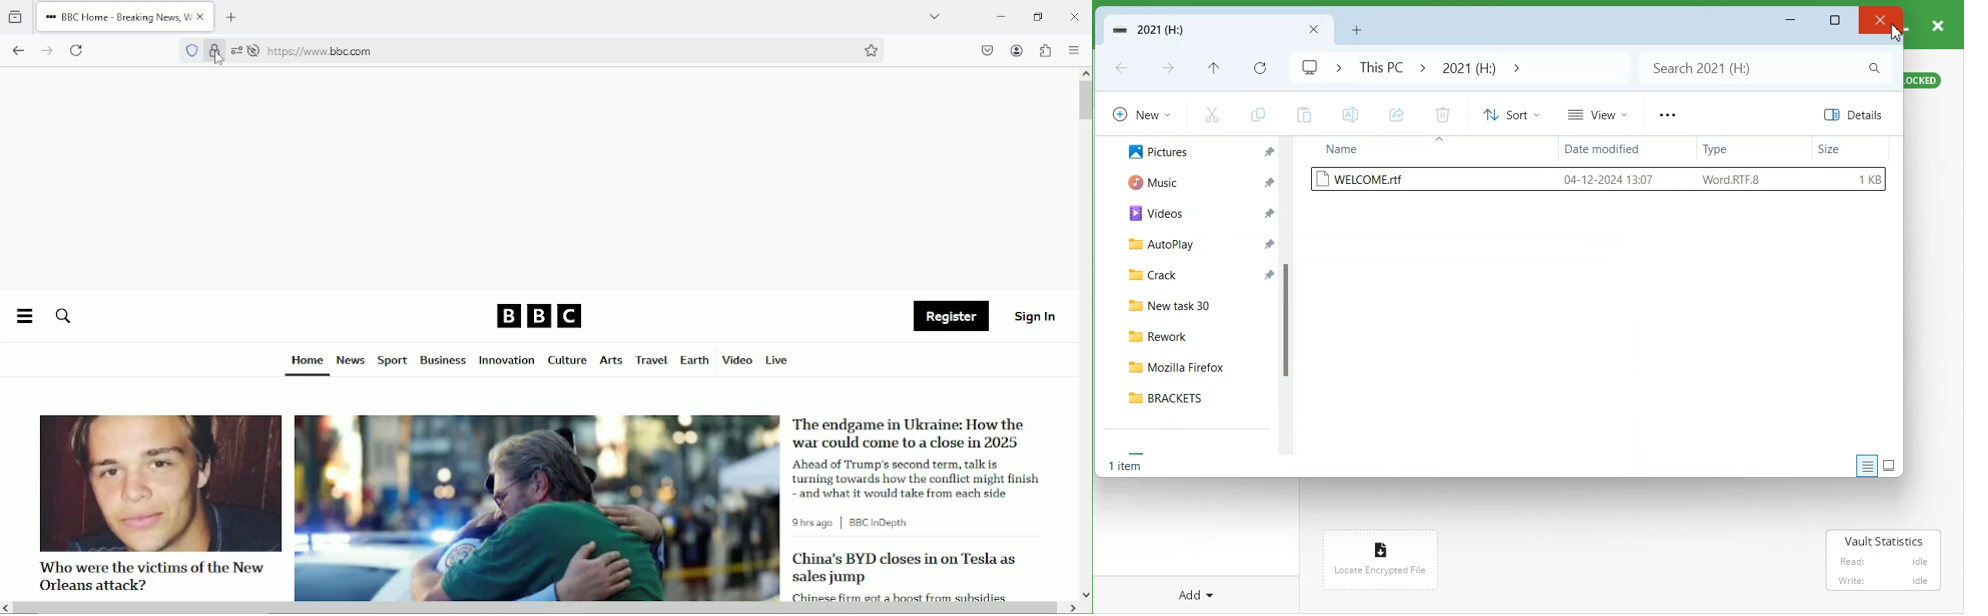 The image size is (1988, 616). Describe the element at coordinates (870, 50) in the screenshot. I see `Bookmark this page` at that location.